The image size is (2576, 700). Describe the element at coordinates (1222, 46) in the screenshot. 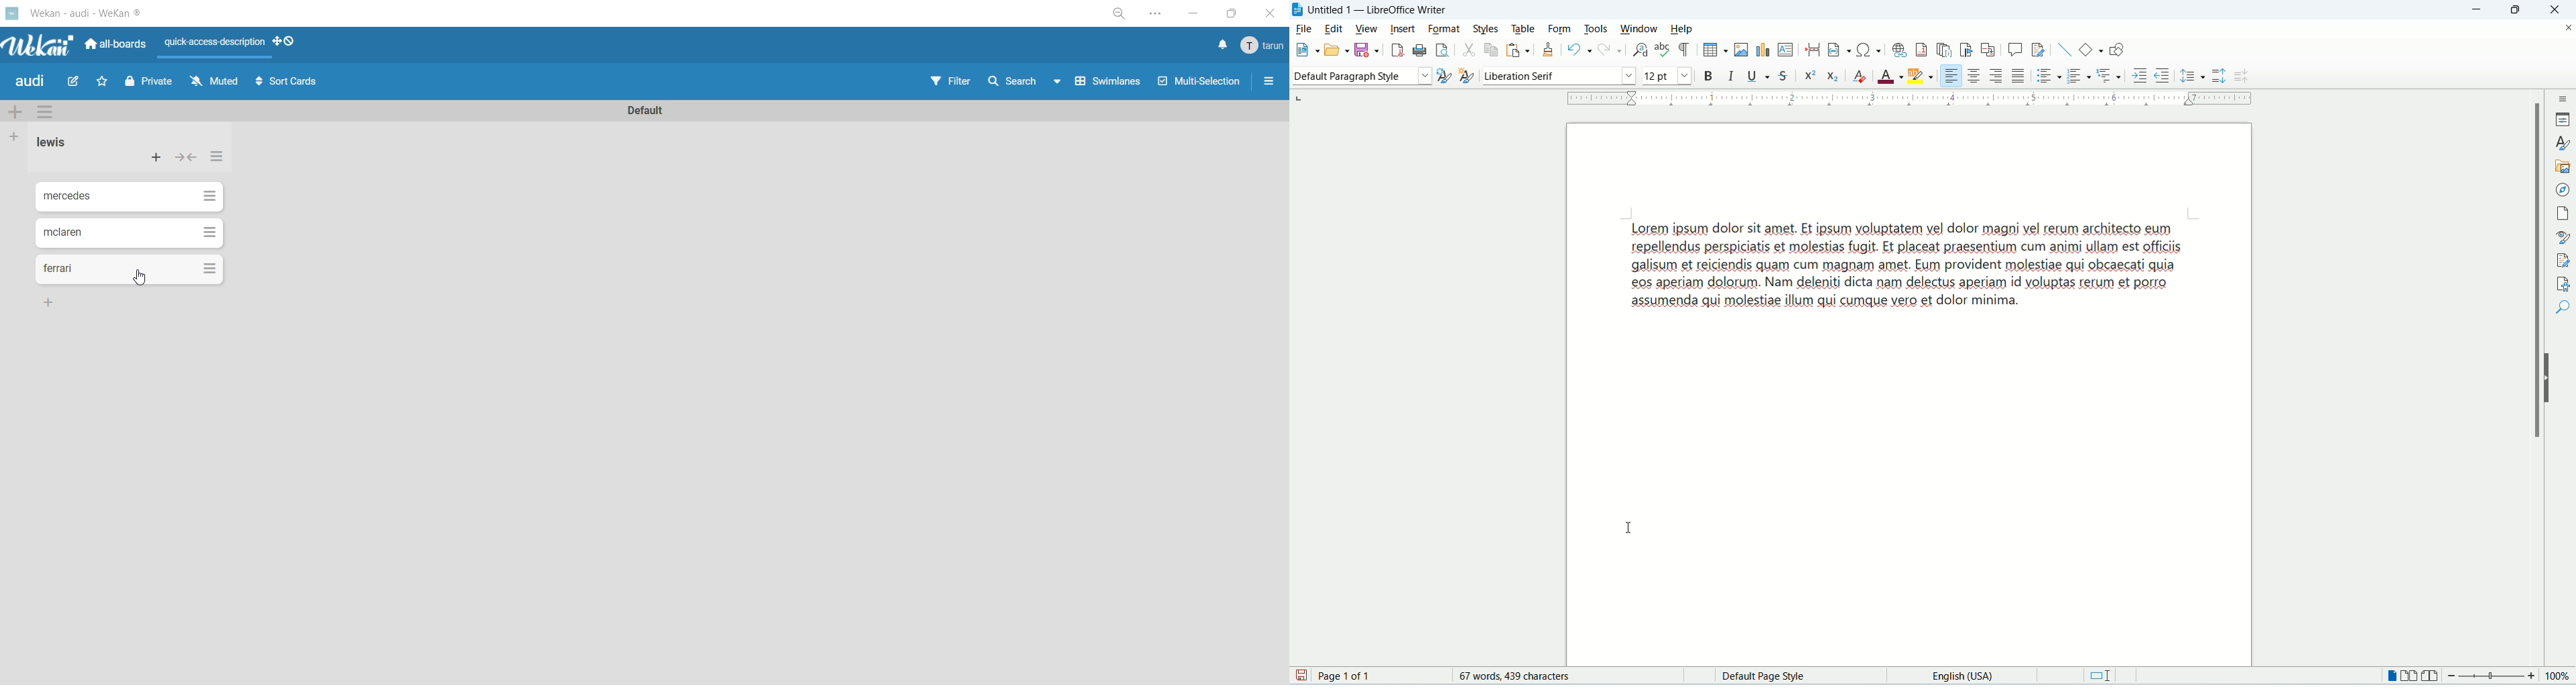

I see `notifications` at that location.